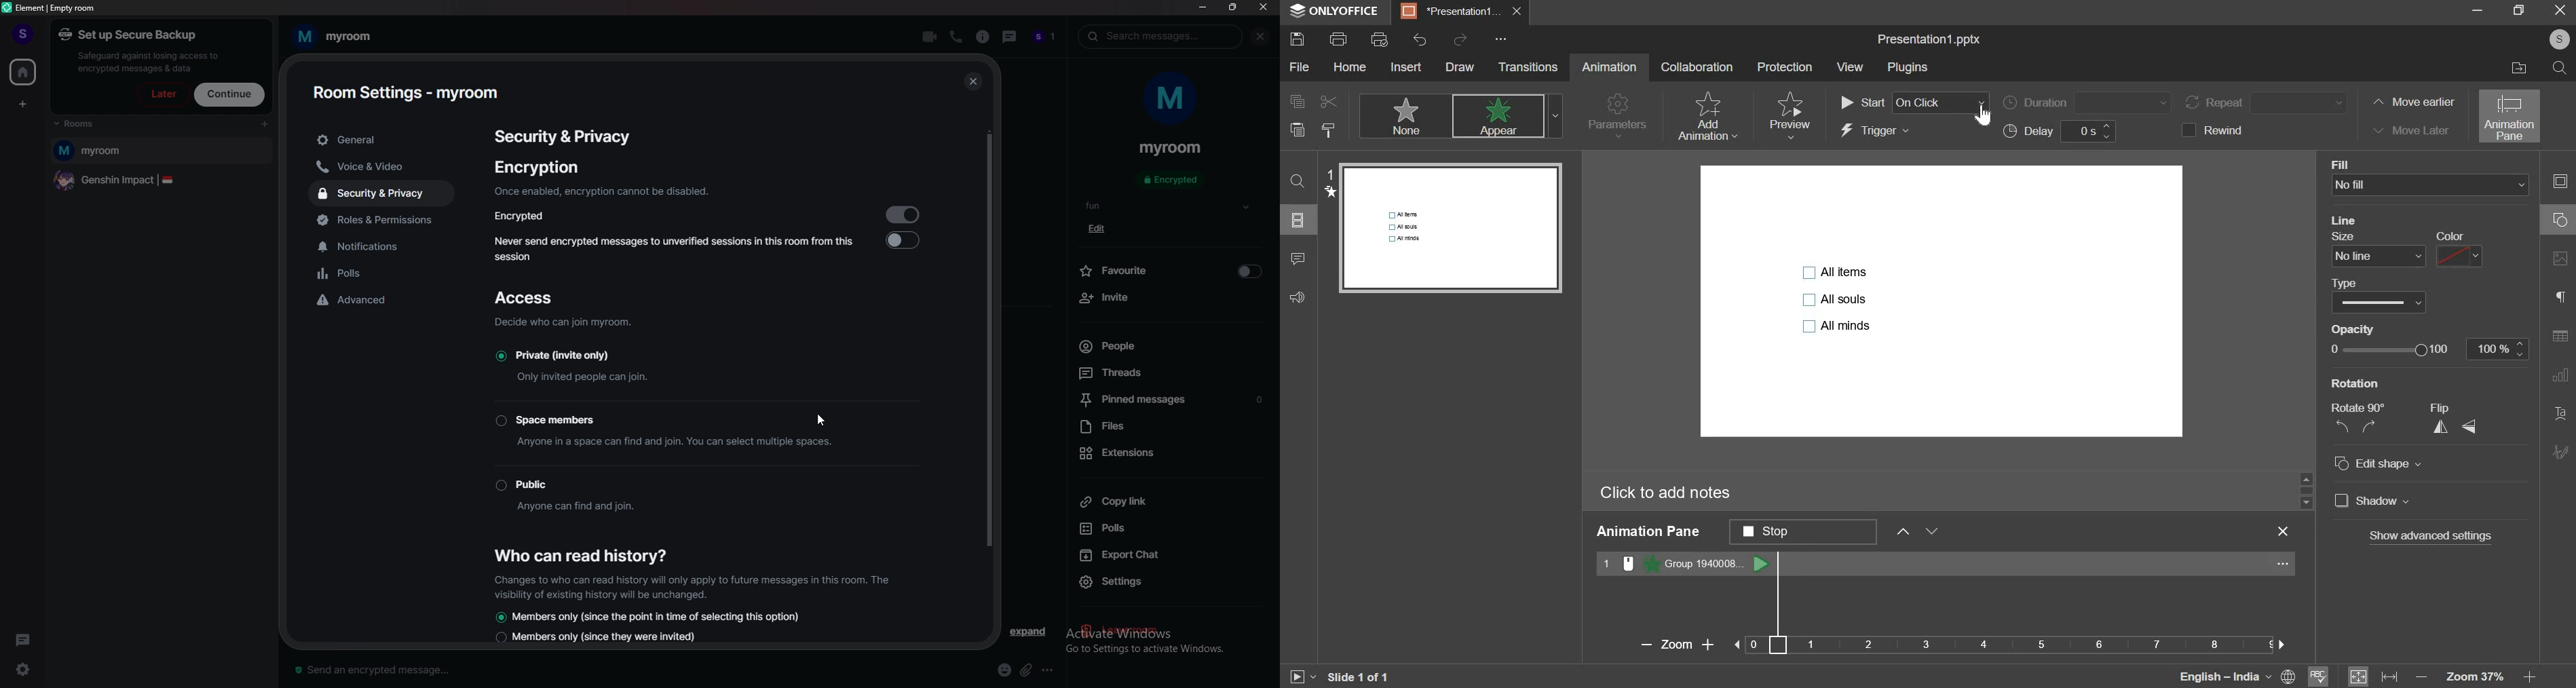 Image resolution: width=2576 pixels, height=700 pixels. Describe the element at coordinates (2560, 317) in the screenshot. I see `right side bar` at that location.